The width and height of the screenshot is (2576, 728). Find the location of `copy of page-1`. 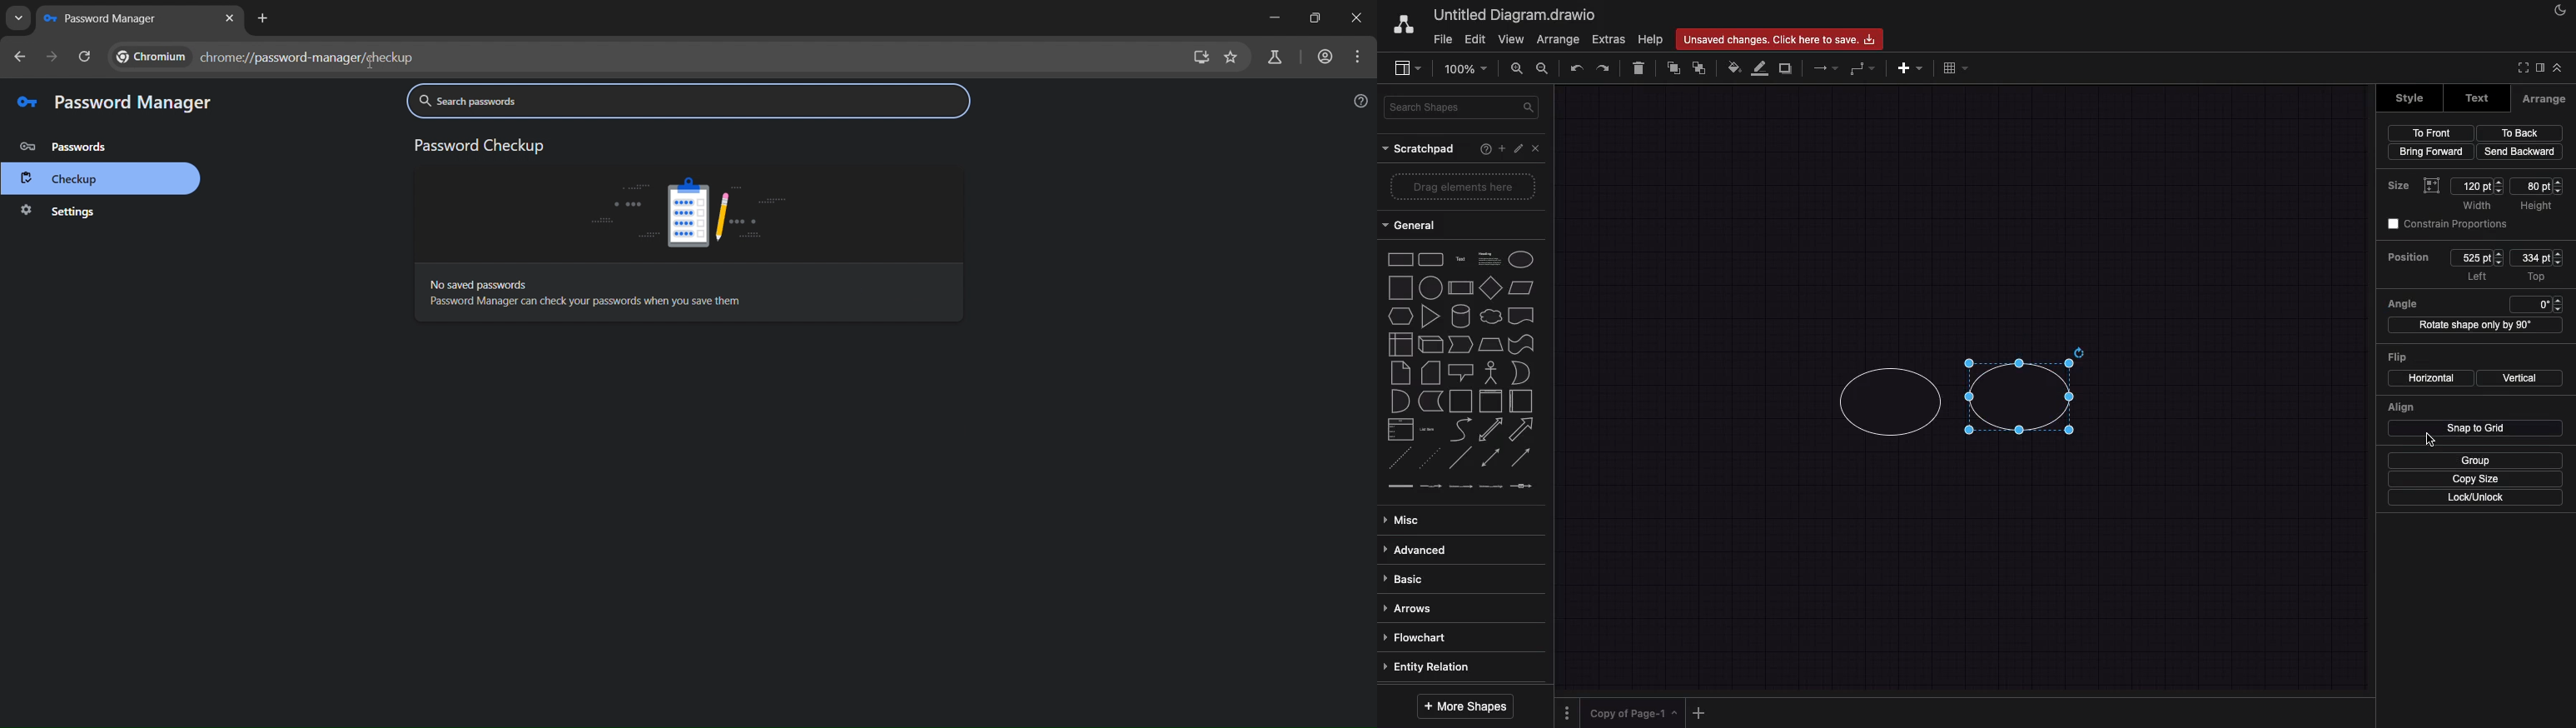

copy of page-1 is located at coordinates (1634, 712).